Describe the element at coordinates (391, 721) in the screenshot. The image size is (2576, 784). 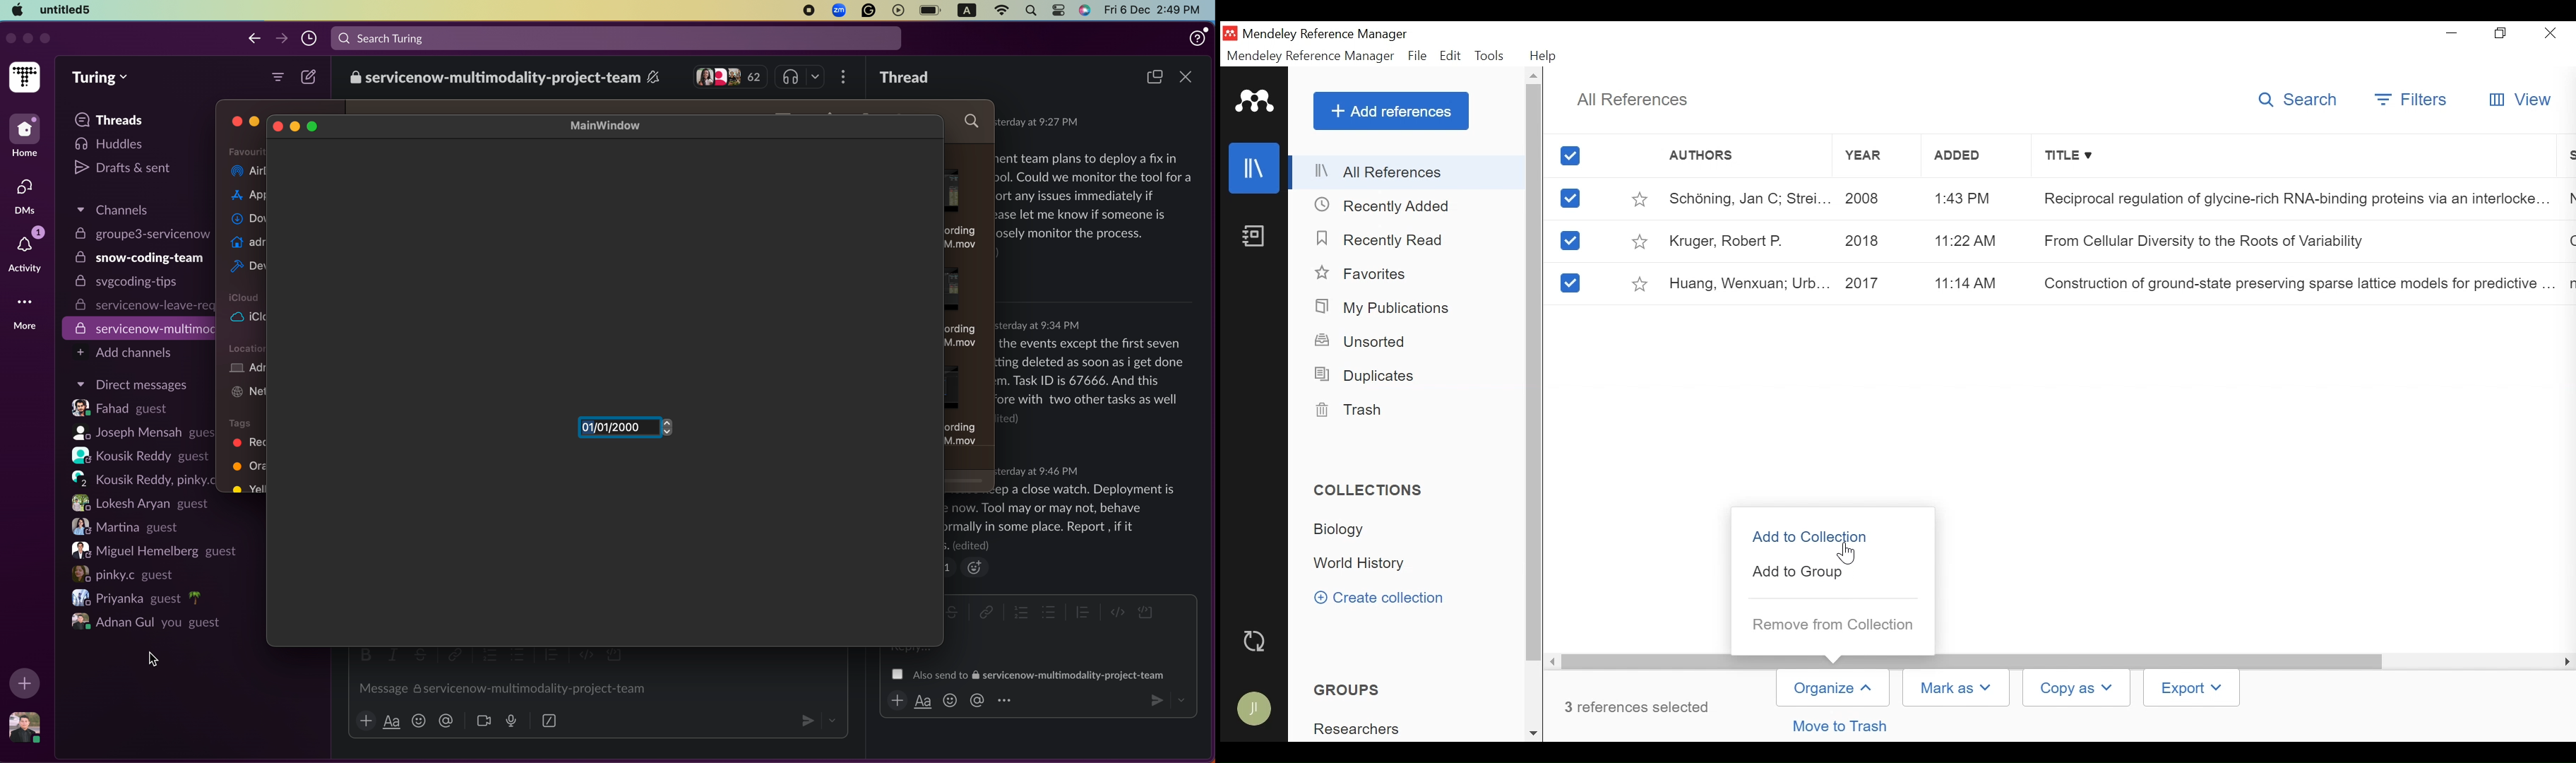
I see `underline` at that location.